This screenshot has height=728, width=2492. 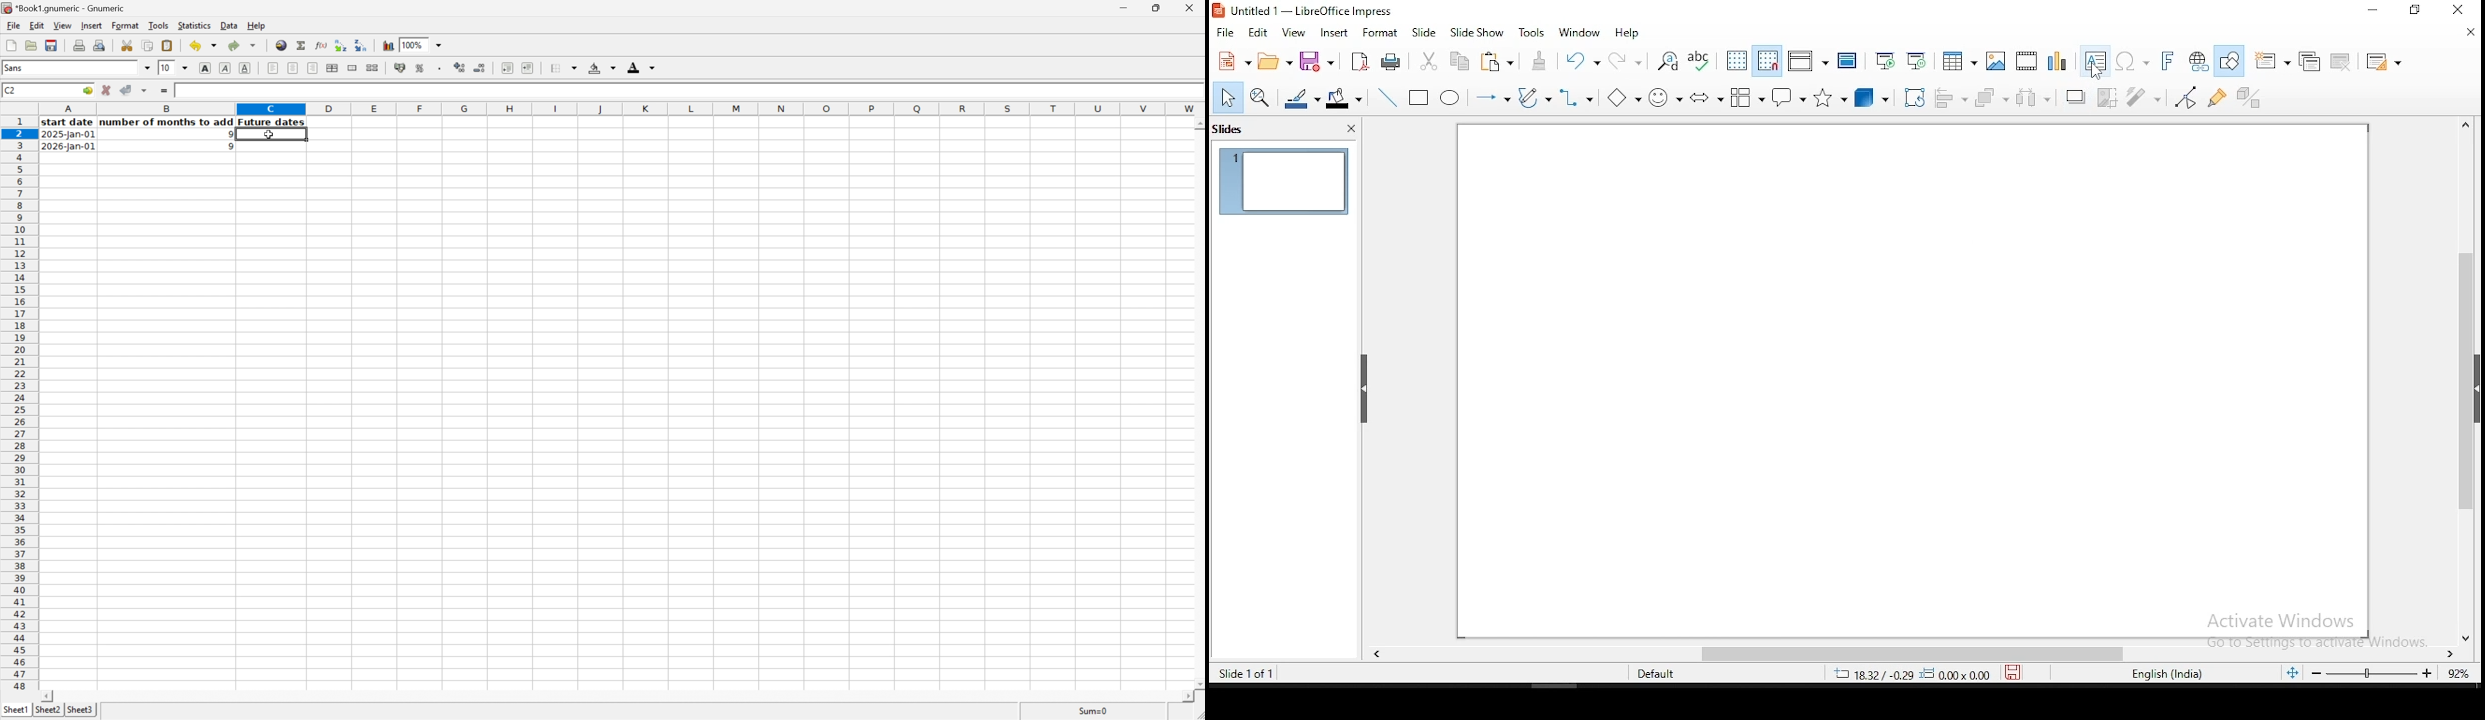 I want to click on Sheet1, so click(x=15, y=710).